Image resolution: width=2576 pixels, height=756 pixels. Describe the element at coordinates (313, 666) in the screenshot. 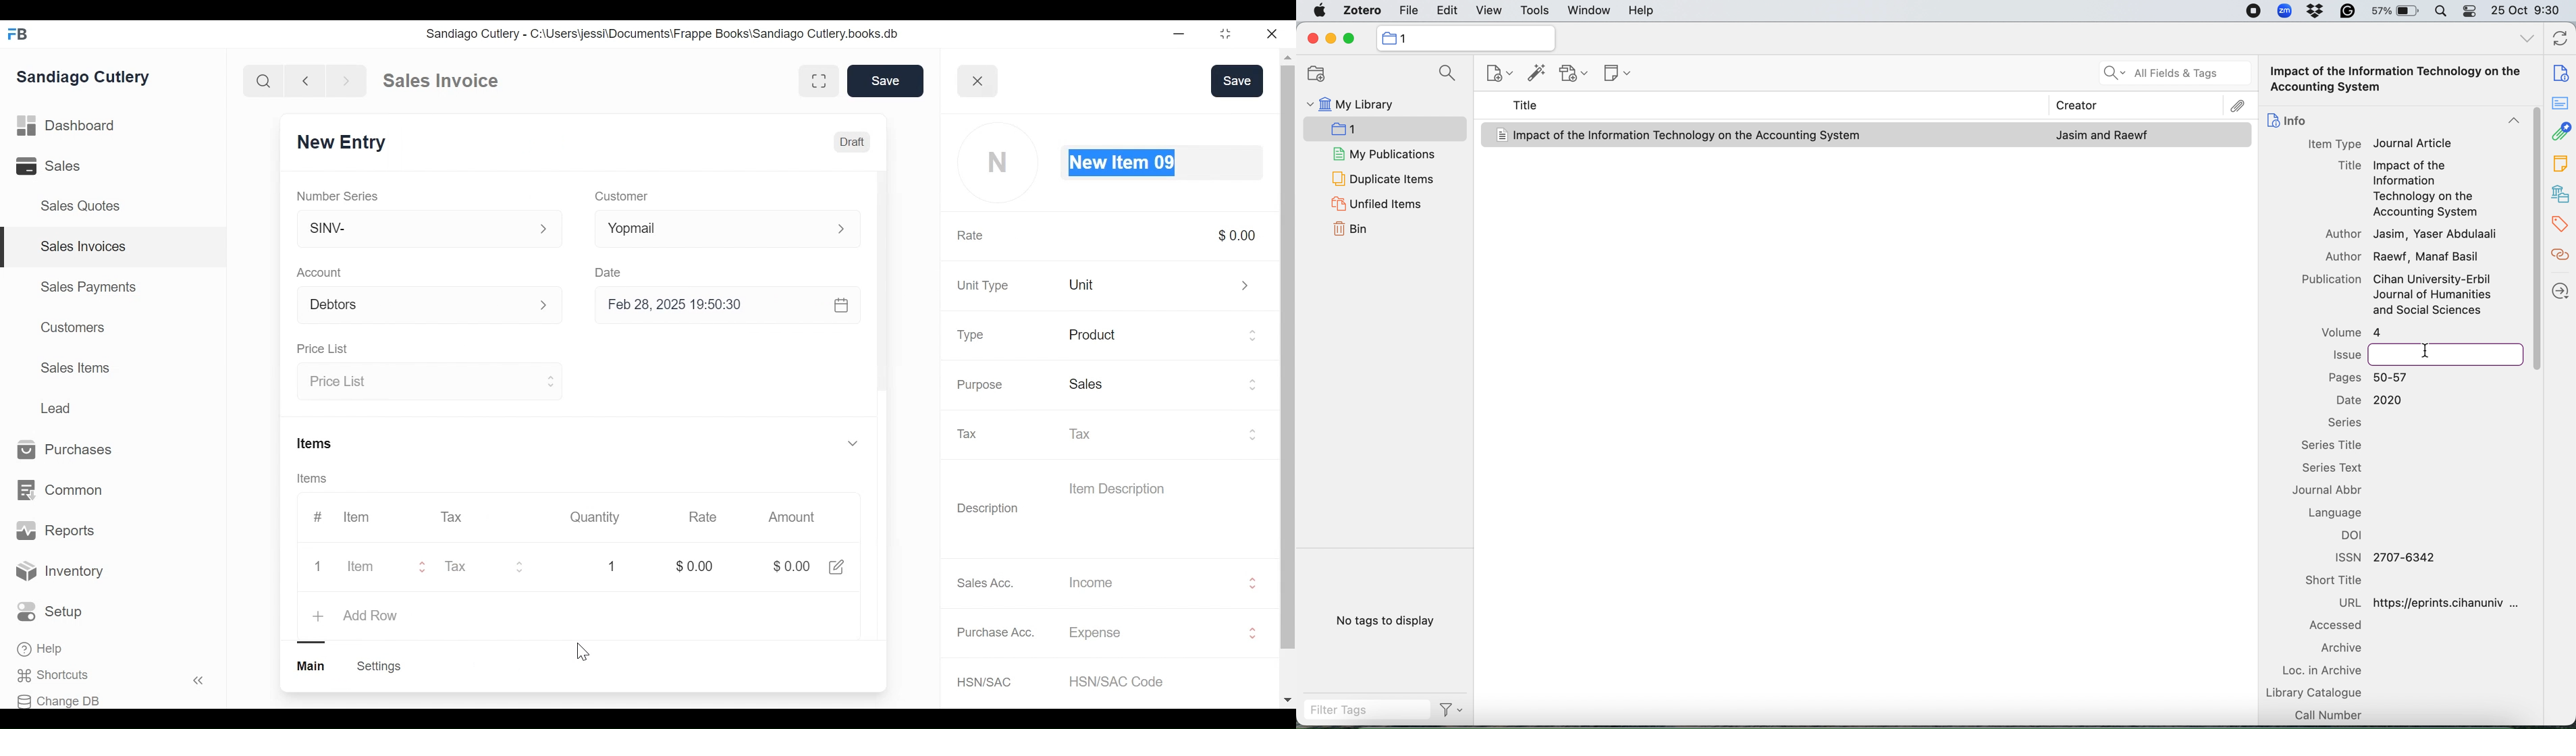

I see `main` at that location.